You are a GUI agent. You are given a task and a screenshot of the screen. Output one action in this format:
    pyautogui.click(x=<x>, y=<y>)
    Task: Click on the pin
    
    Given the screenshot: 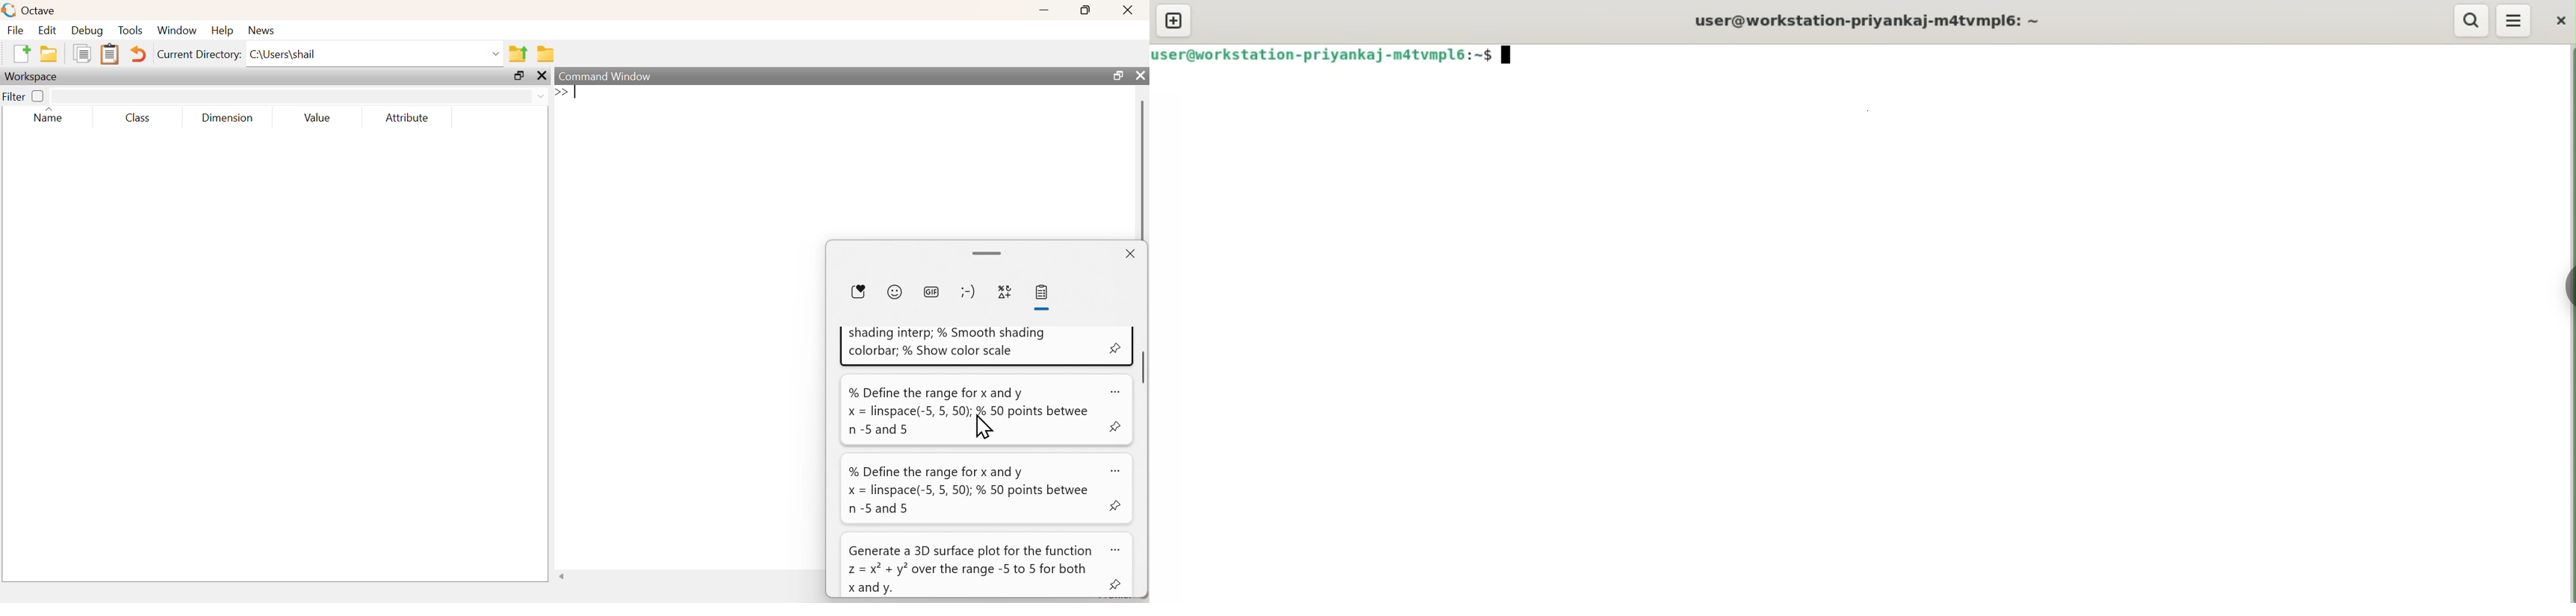 What is the action you would take?
    pyautogui.click(x=1117, y=586)
    